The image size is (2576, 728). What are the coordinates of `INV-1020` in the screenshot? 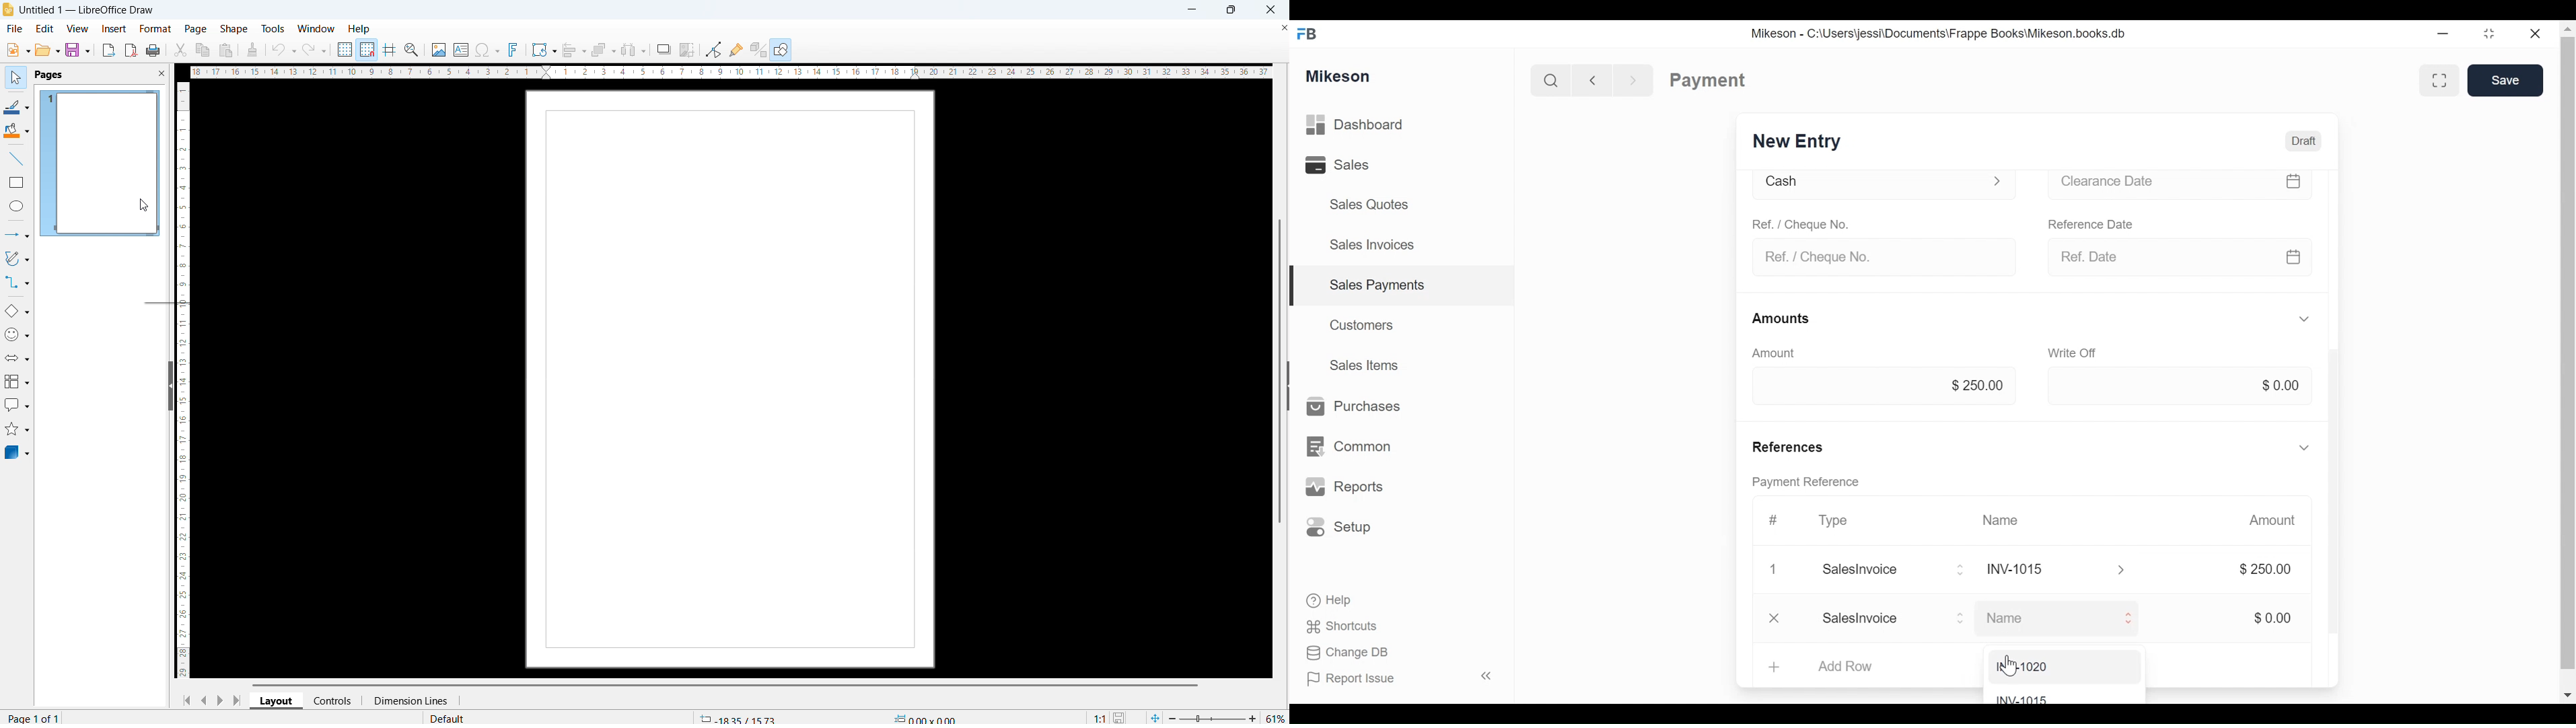 It's located at (2048, 666).